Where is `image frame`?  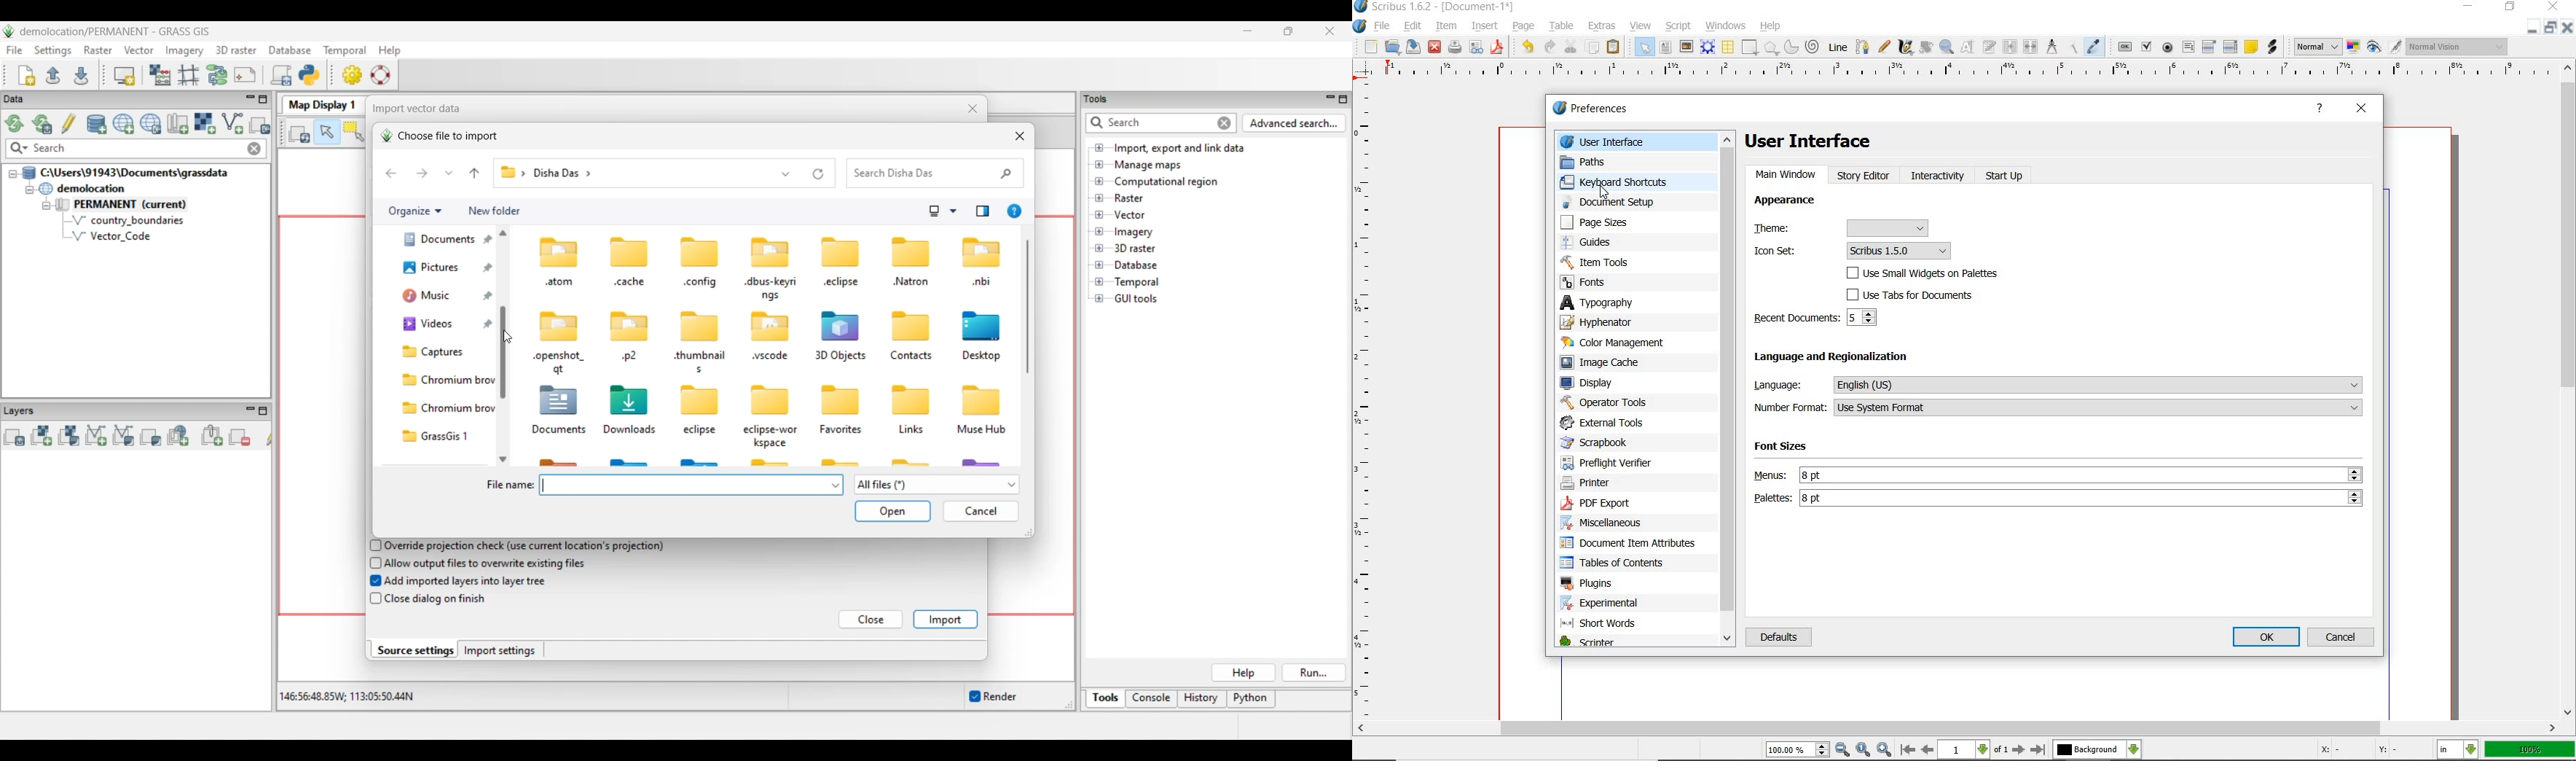 image frame is located at coordinates (1686, 48).